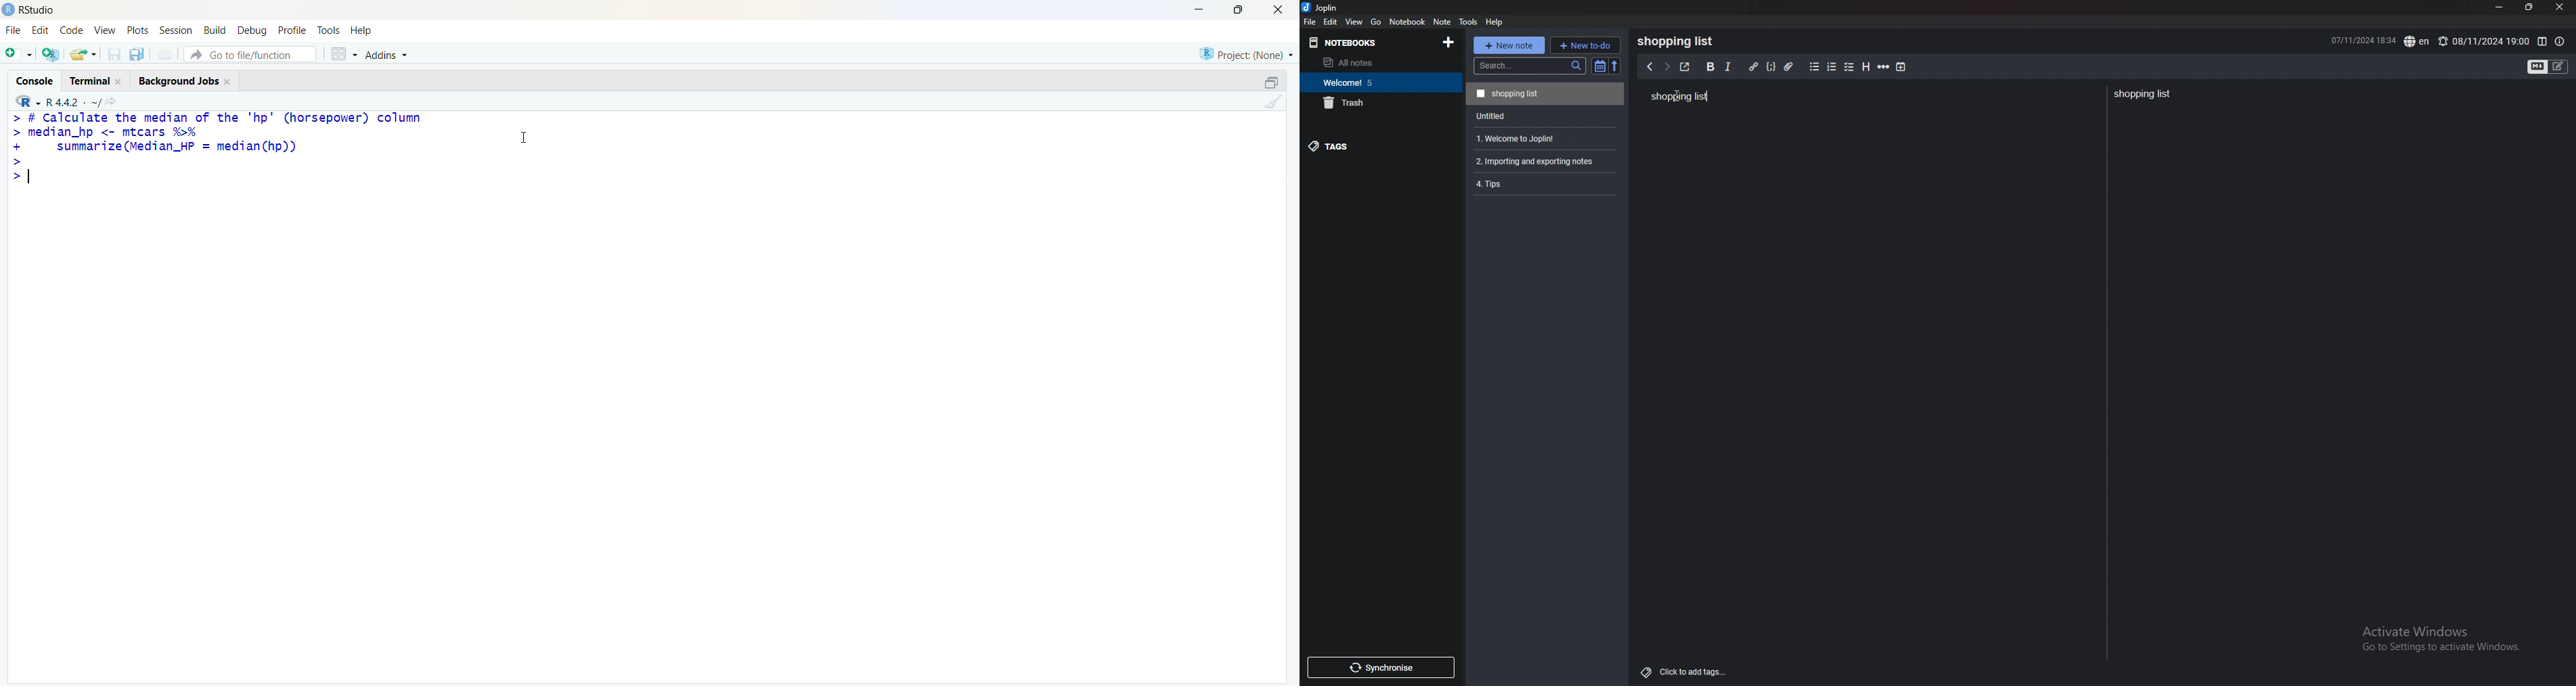 The height and width of the screenshot is (700, 2576). What do you see at coordinates (1544, 183) in the screenshot?
I see `4.Tips.` at bounding box center [1544, 183].